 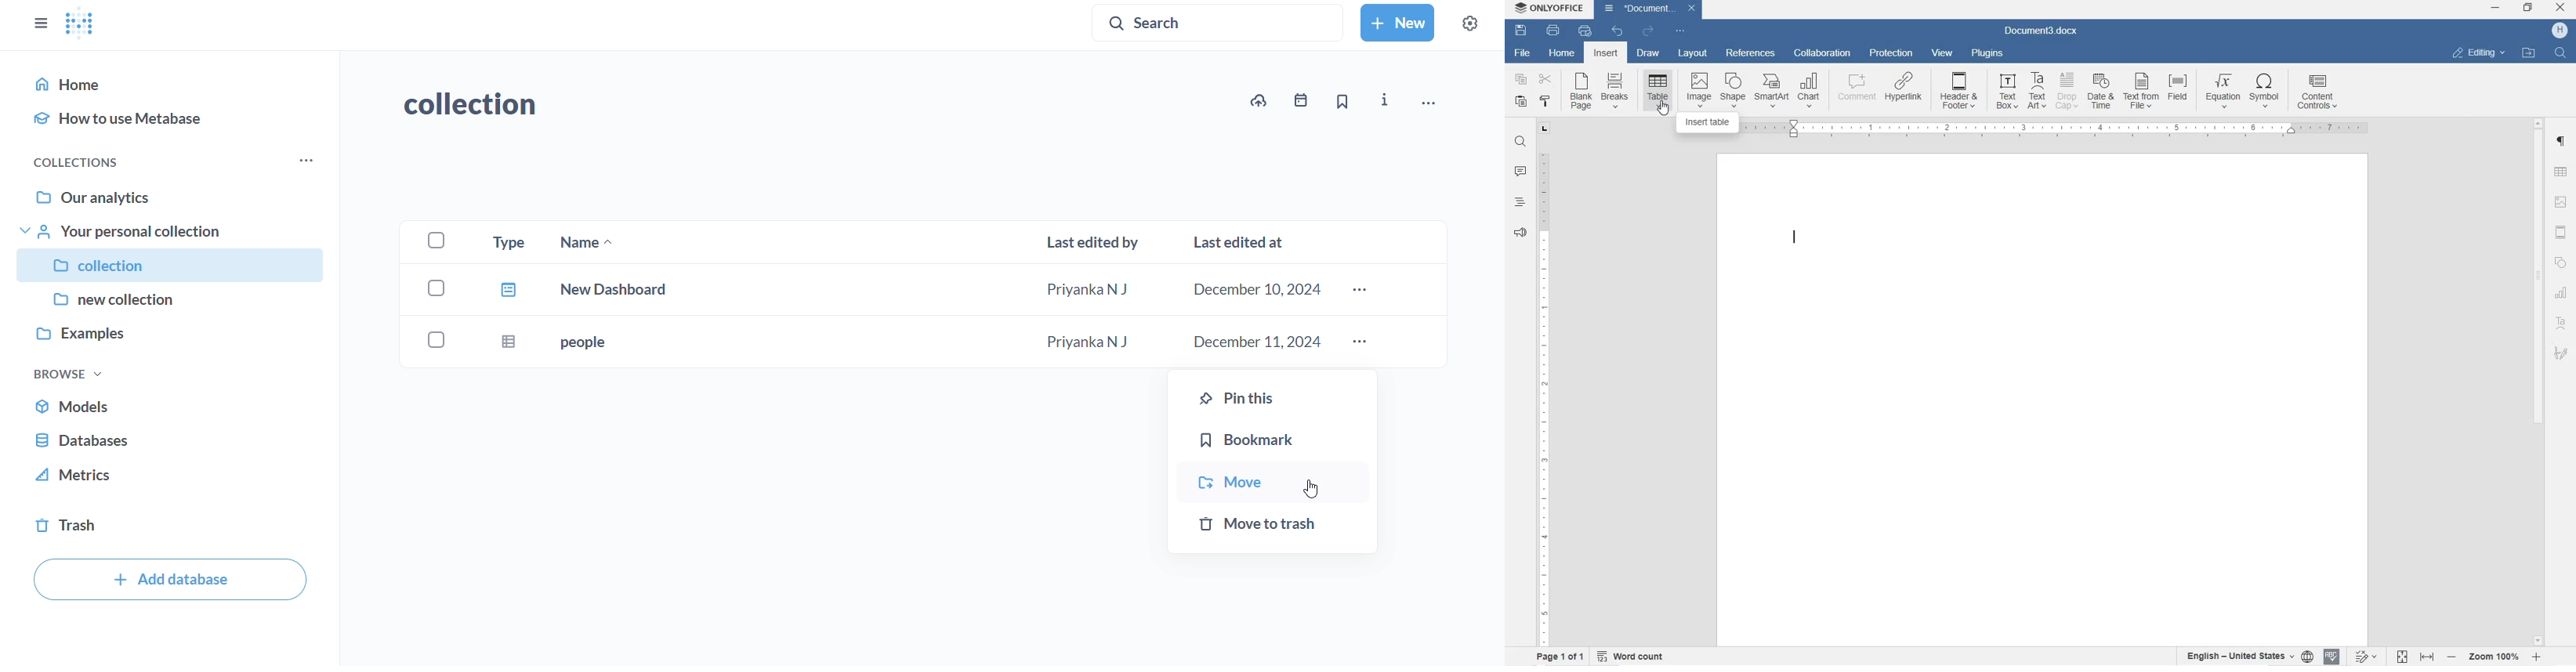 I want to click on TABLE, so click(x=2561, y=173).